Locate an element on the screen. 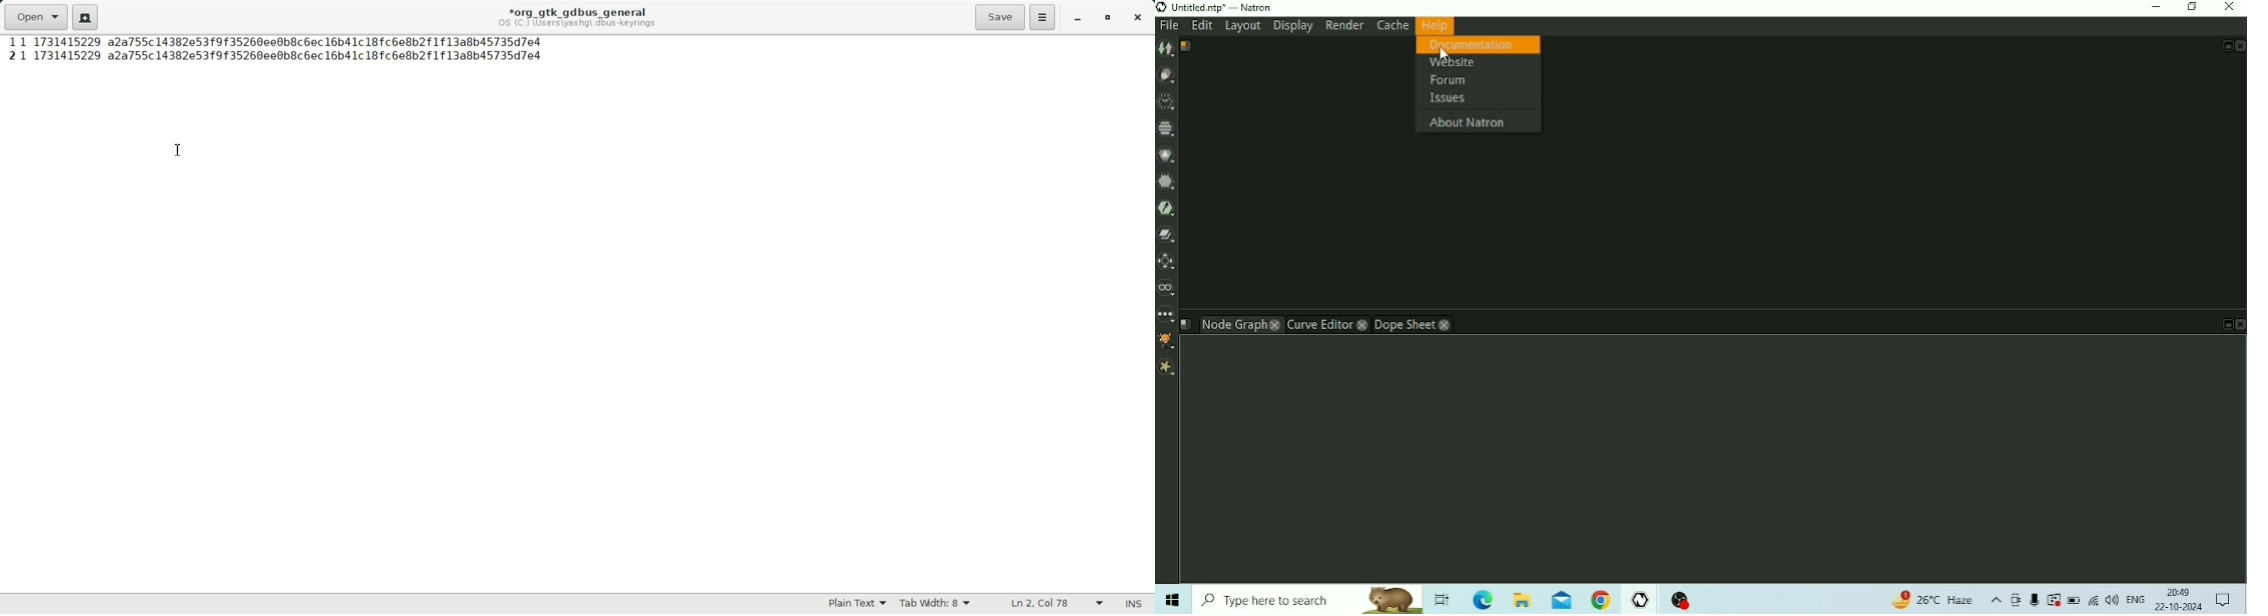  Save is located at coordinates (1000, 17).